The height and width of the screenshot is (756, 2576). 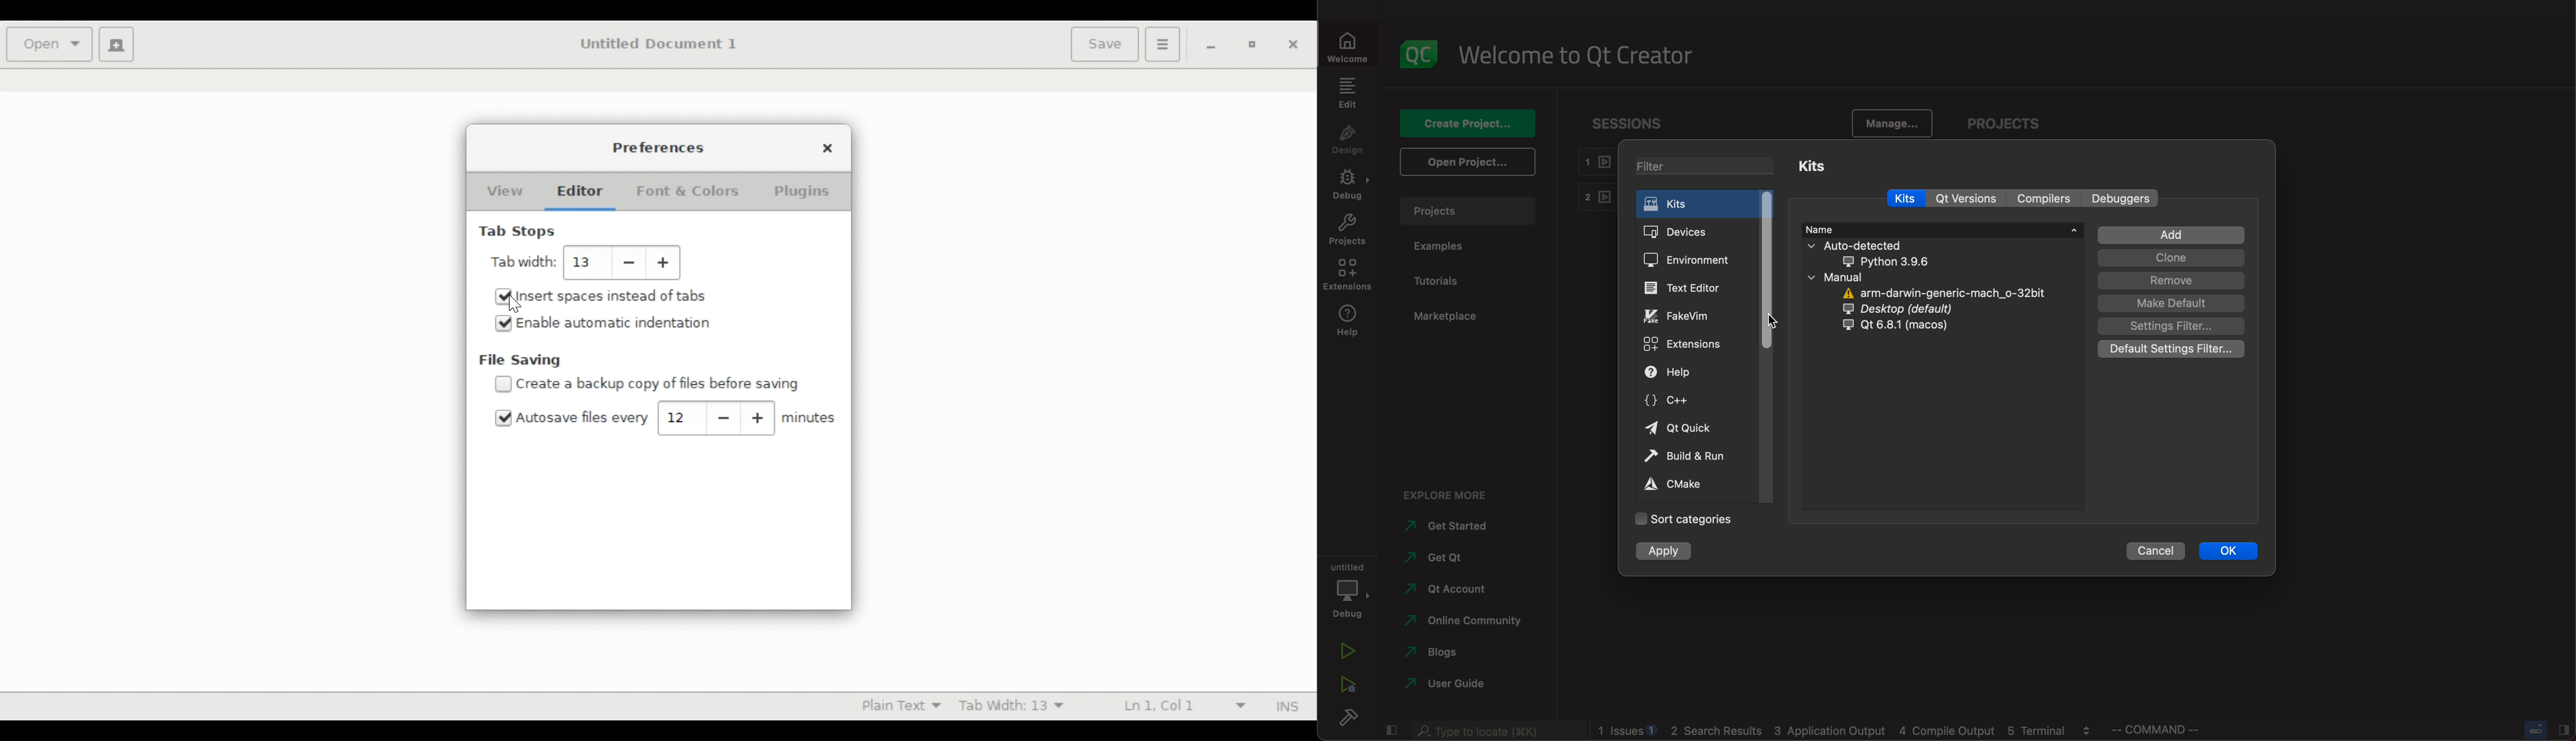 I want to click on welcome, so click(x=1575, y=56).